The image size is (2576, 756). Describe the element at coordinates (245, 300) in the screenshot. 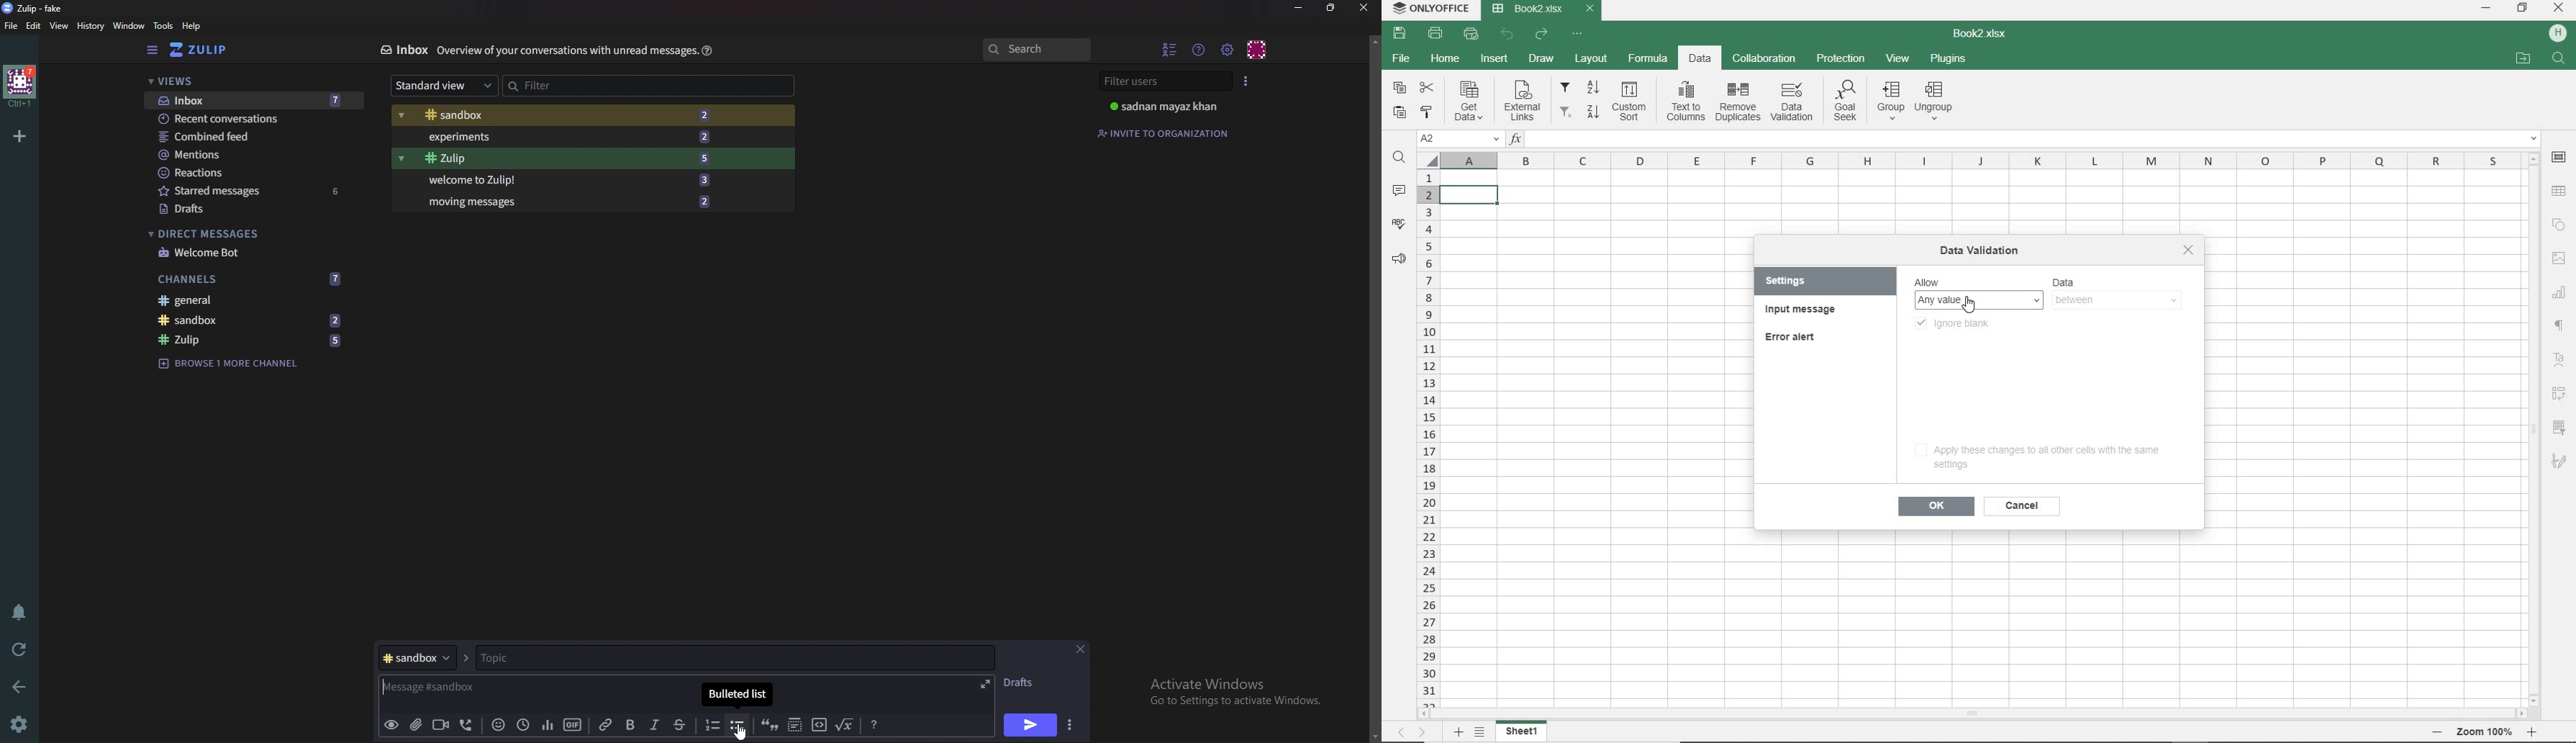

I see `General` at that location.